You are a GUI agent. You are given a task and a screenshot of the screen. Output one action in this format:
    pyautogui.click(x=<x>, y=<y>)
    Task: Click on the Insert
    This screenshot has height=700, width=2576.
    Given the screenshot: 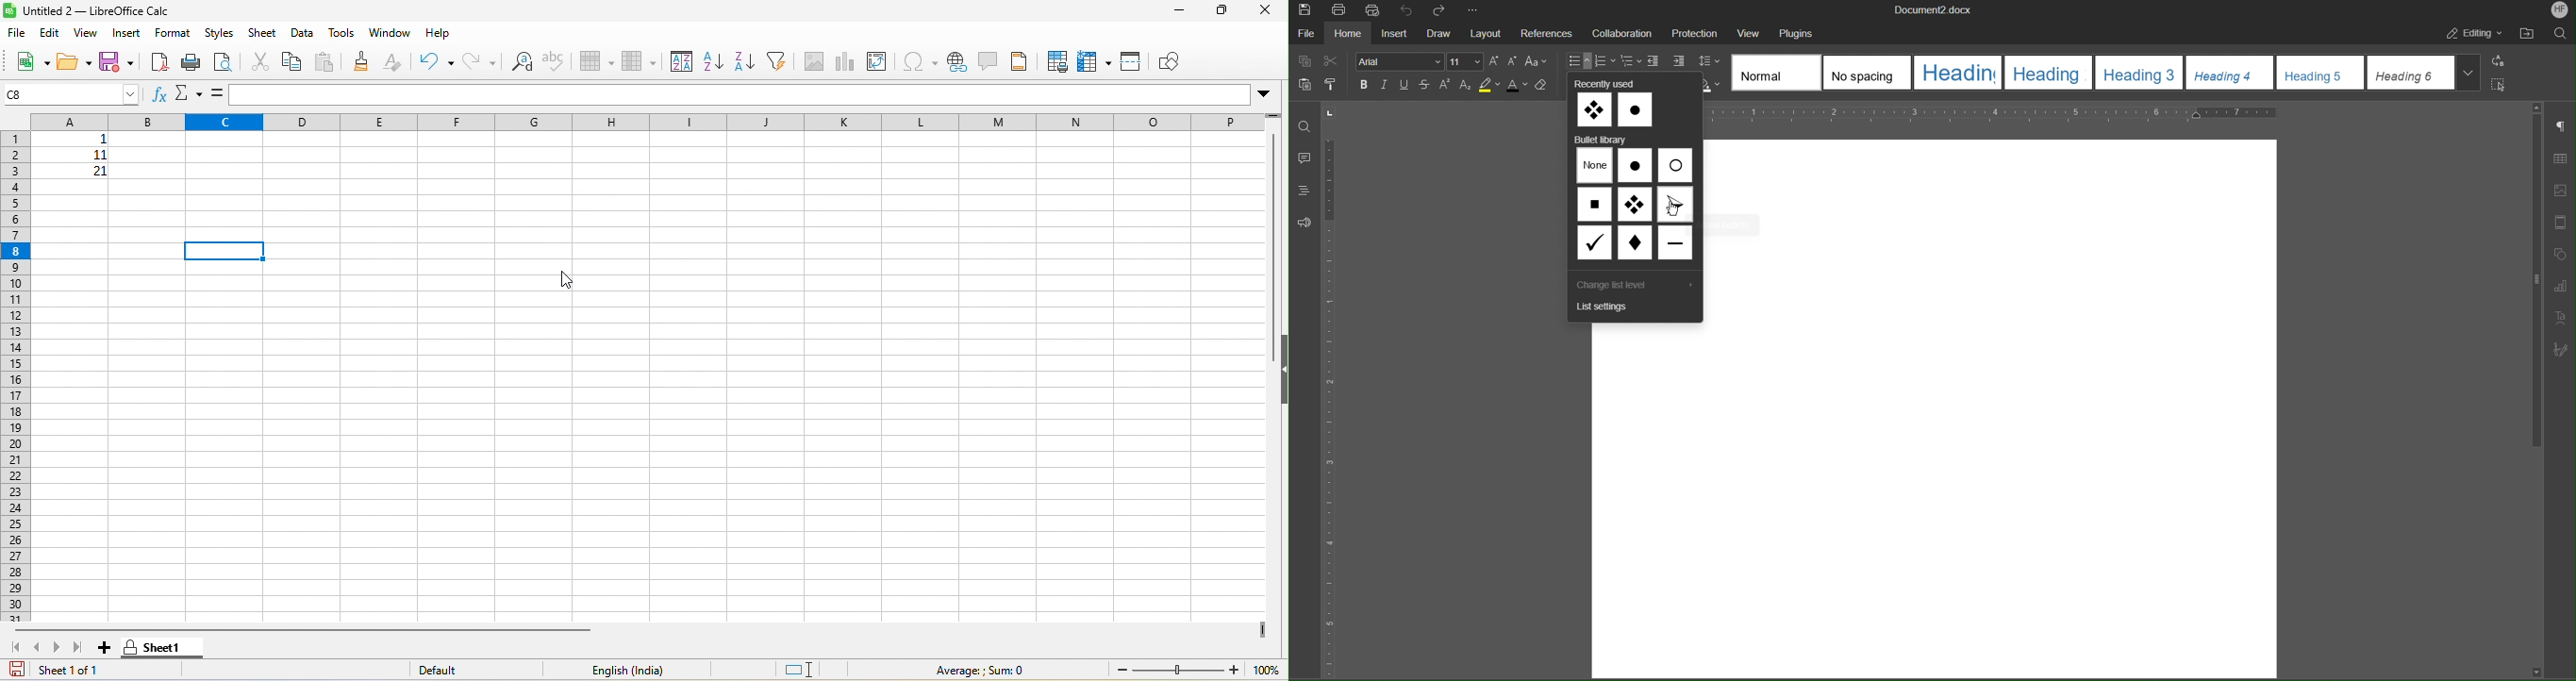 What is the action you would take?
    pyautogui.click(x=1395, y=34)
    